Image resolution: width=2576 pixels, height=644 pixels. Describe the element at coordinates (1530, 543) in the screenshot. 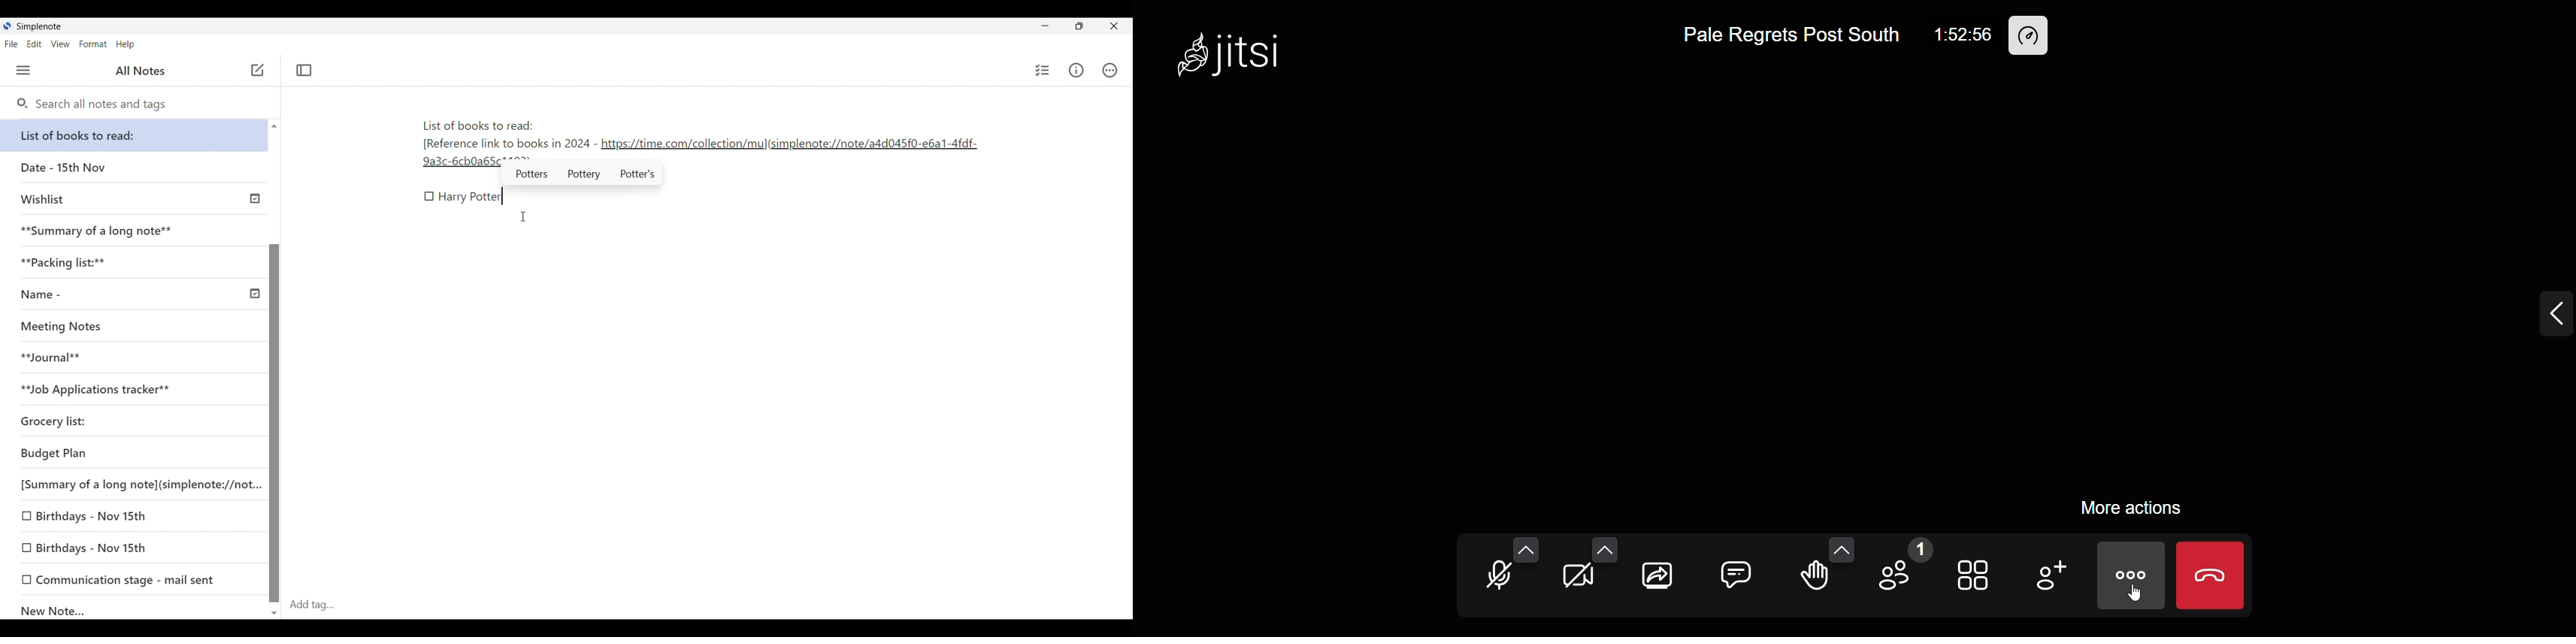

I see `audio setting` at that location.